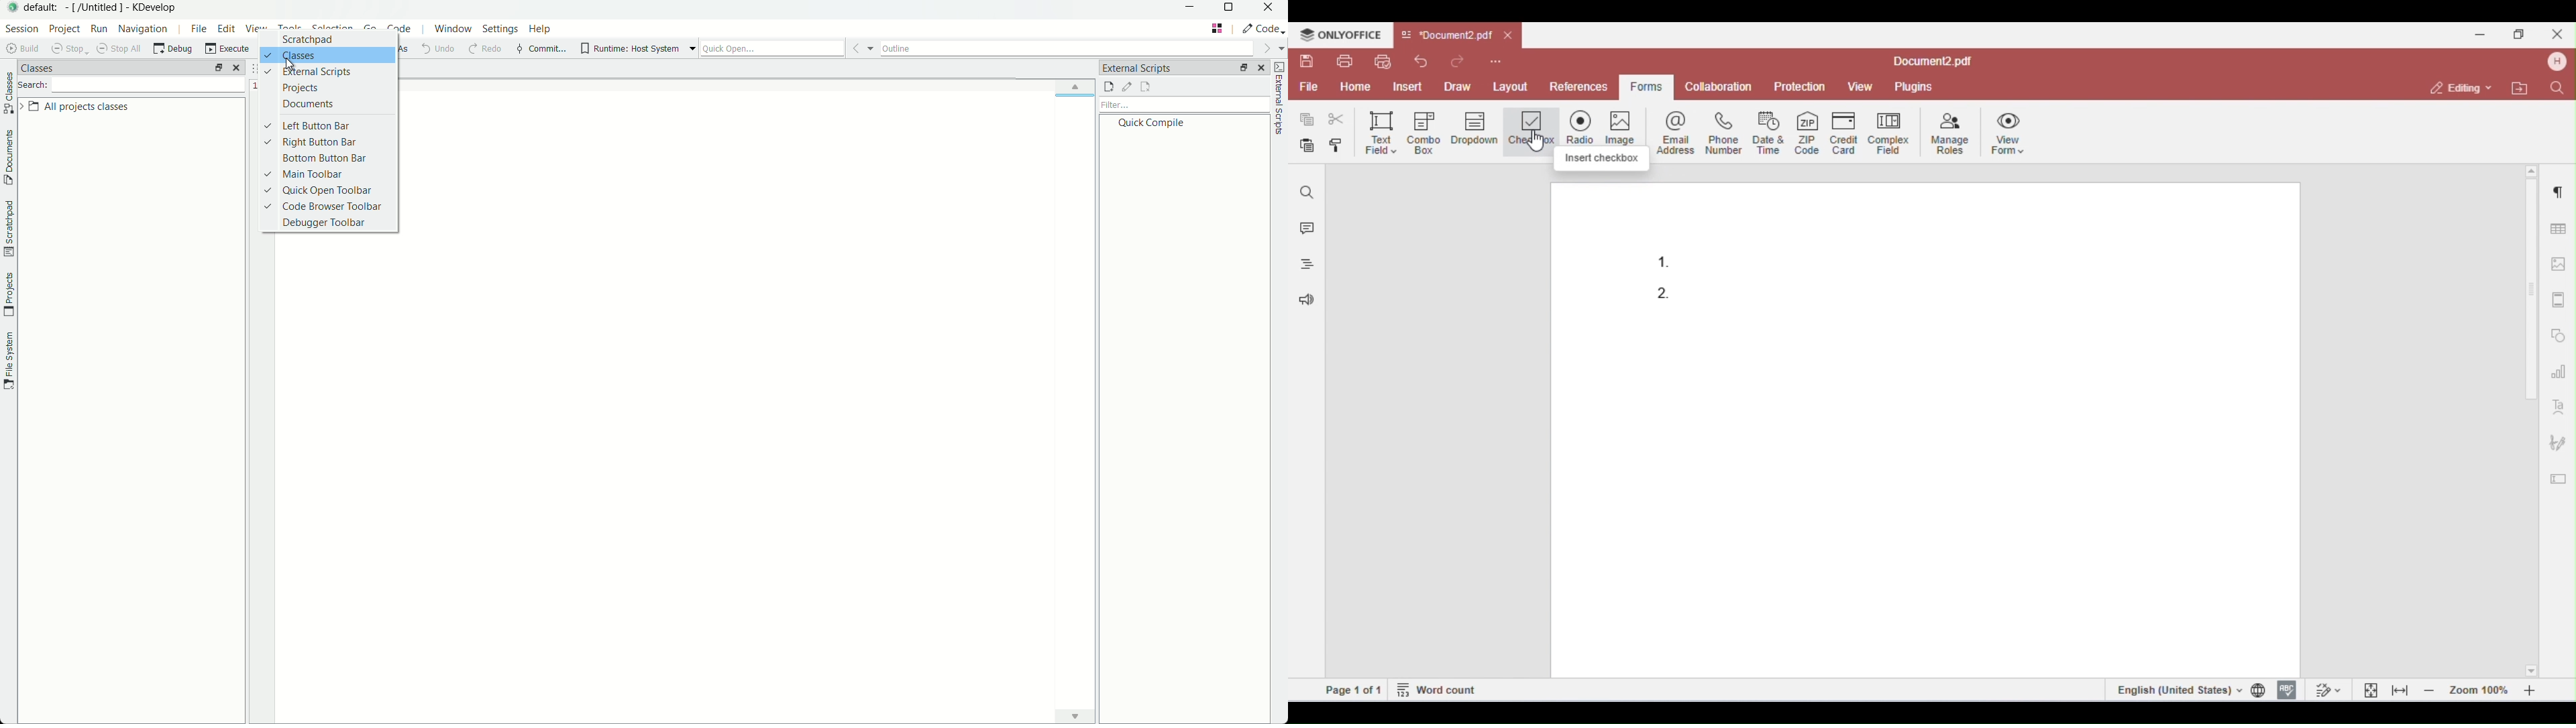  I want to click on shop all, so click(119, 49).